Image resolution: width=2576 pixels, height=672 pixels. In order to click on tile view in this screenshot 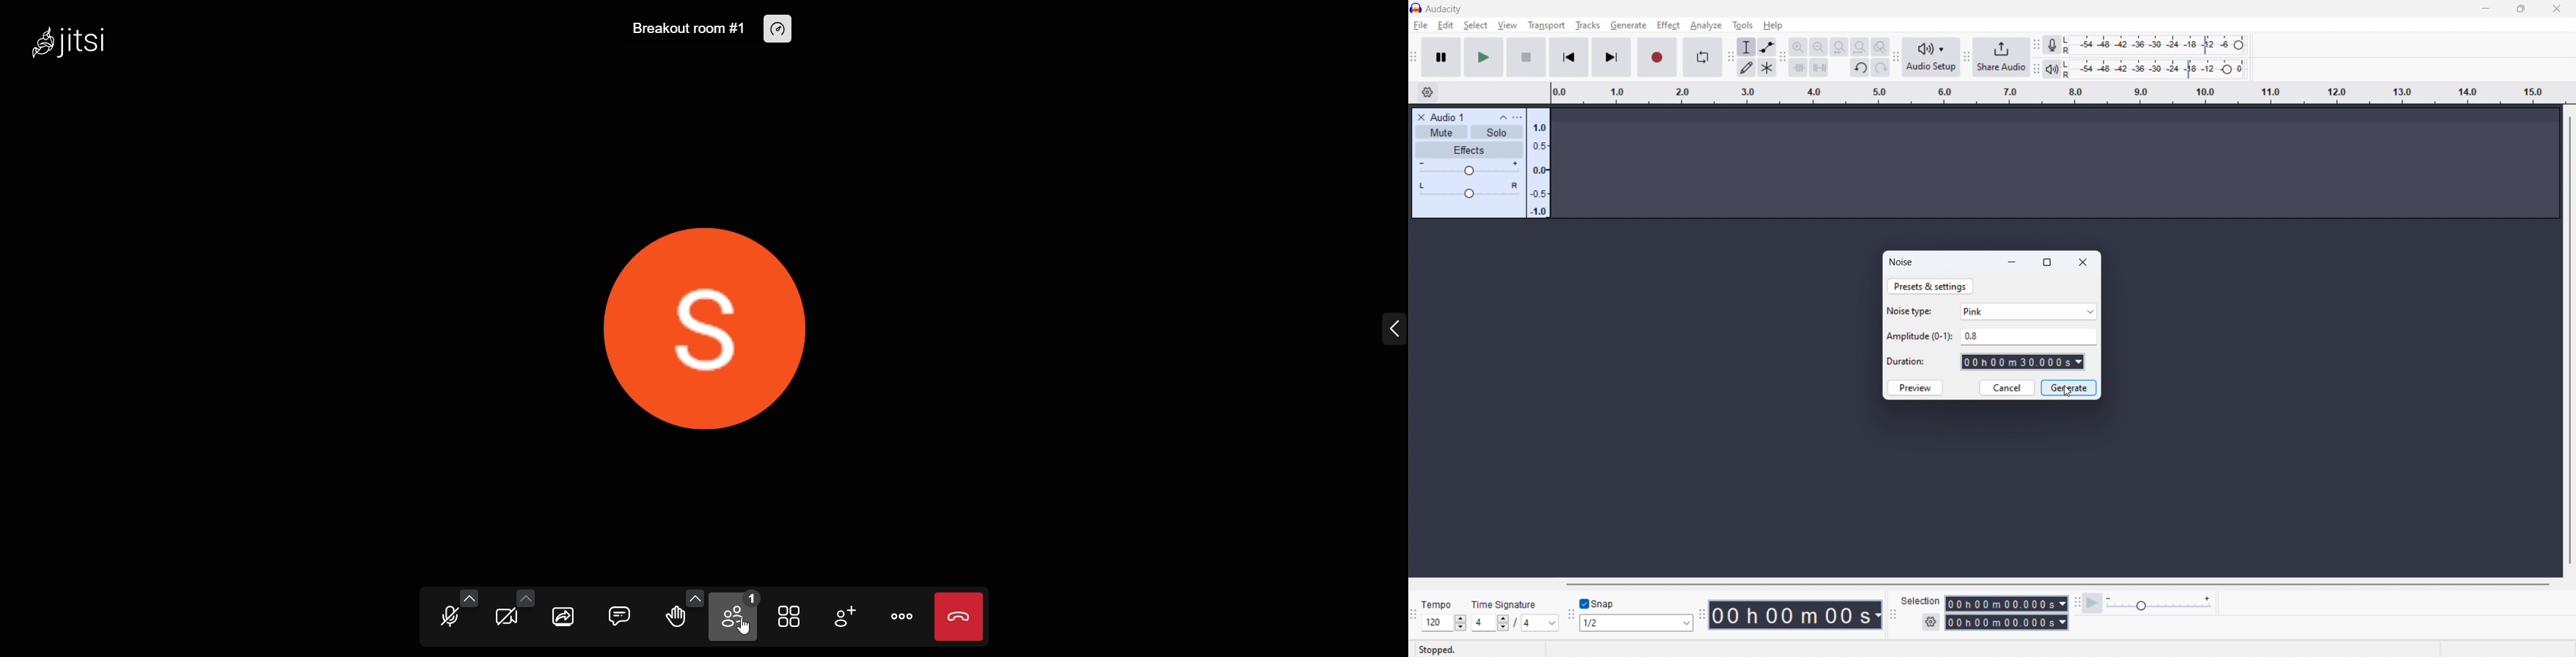, I will do `click(788, 614)`.